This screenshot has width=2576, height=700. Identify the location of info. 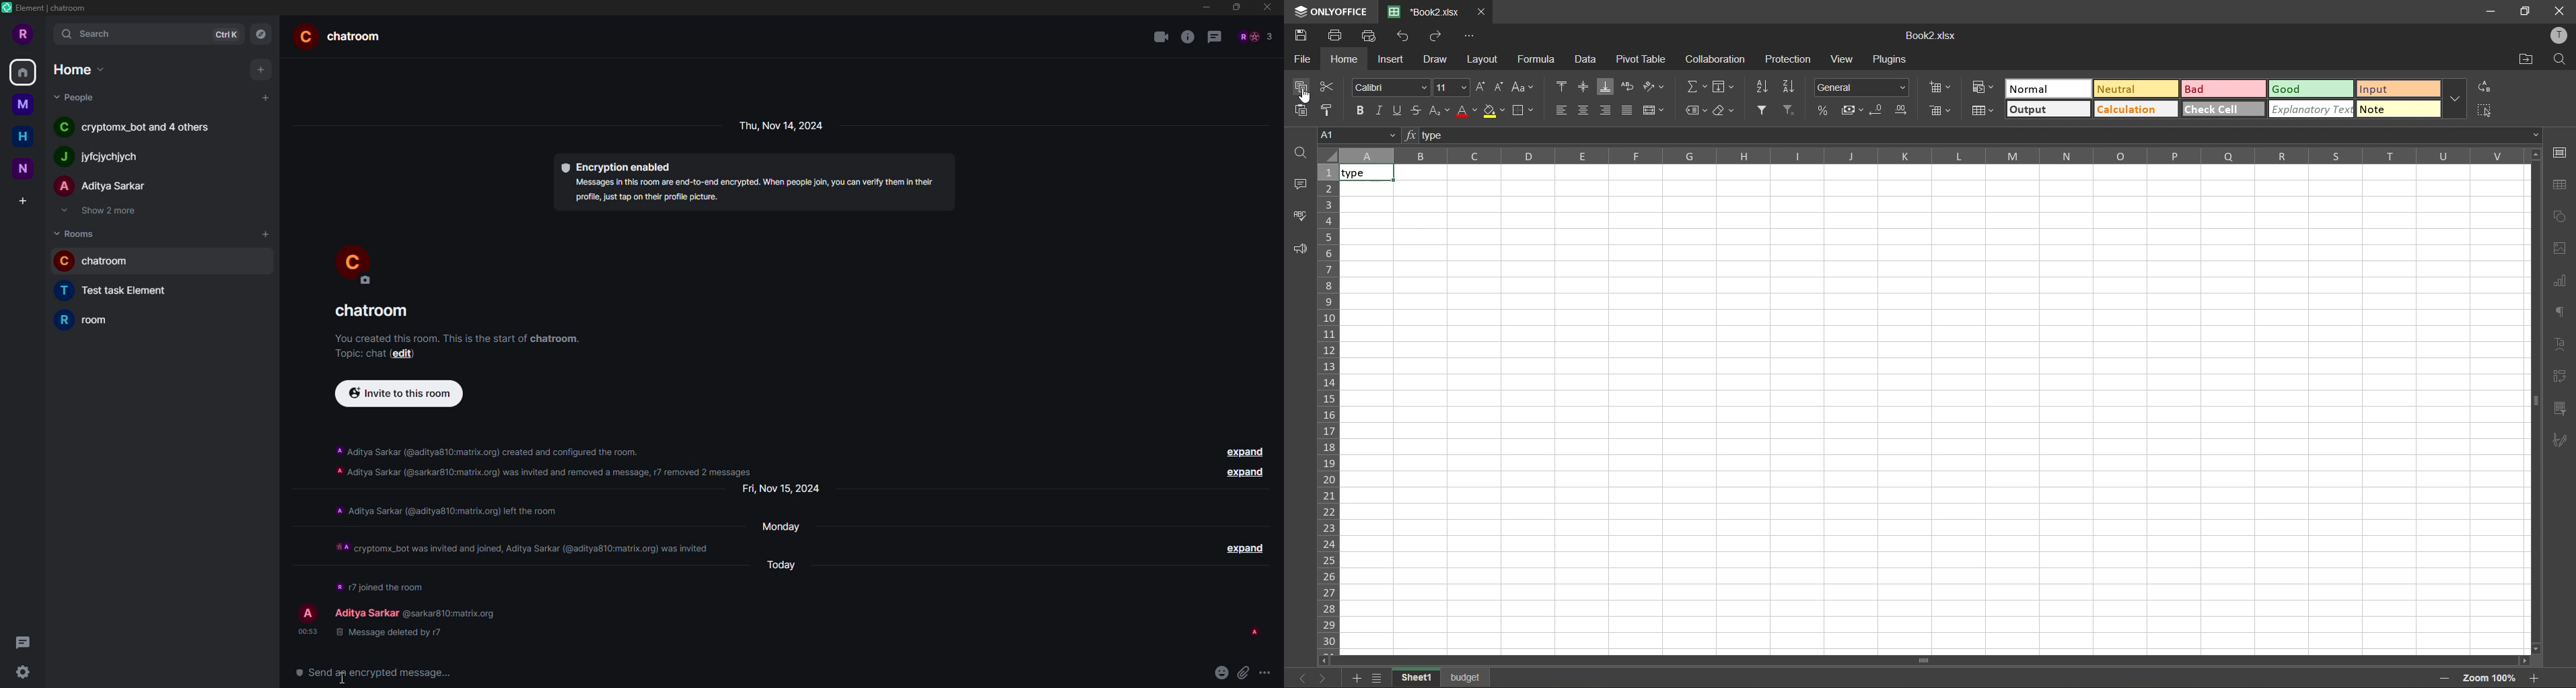
(755, 189).